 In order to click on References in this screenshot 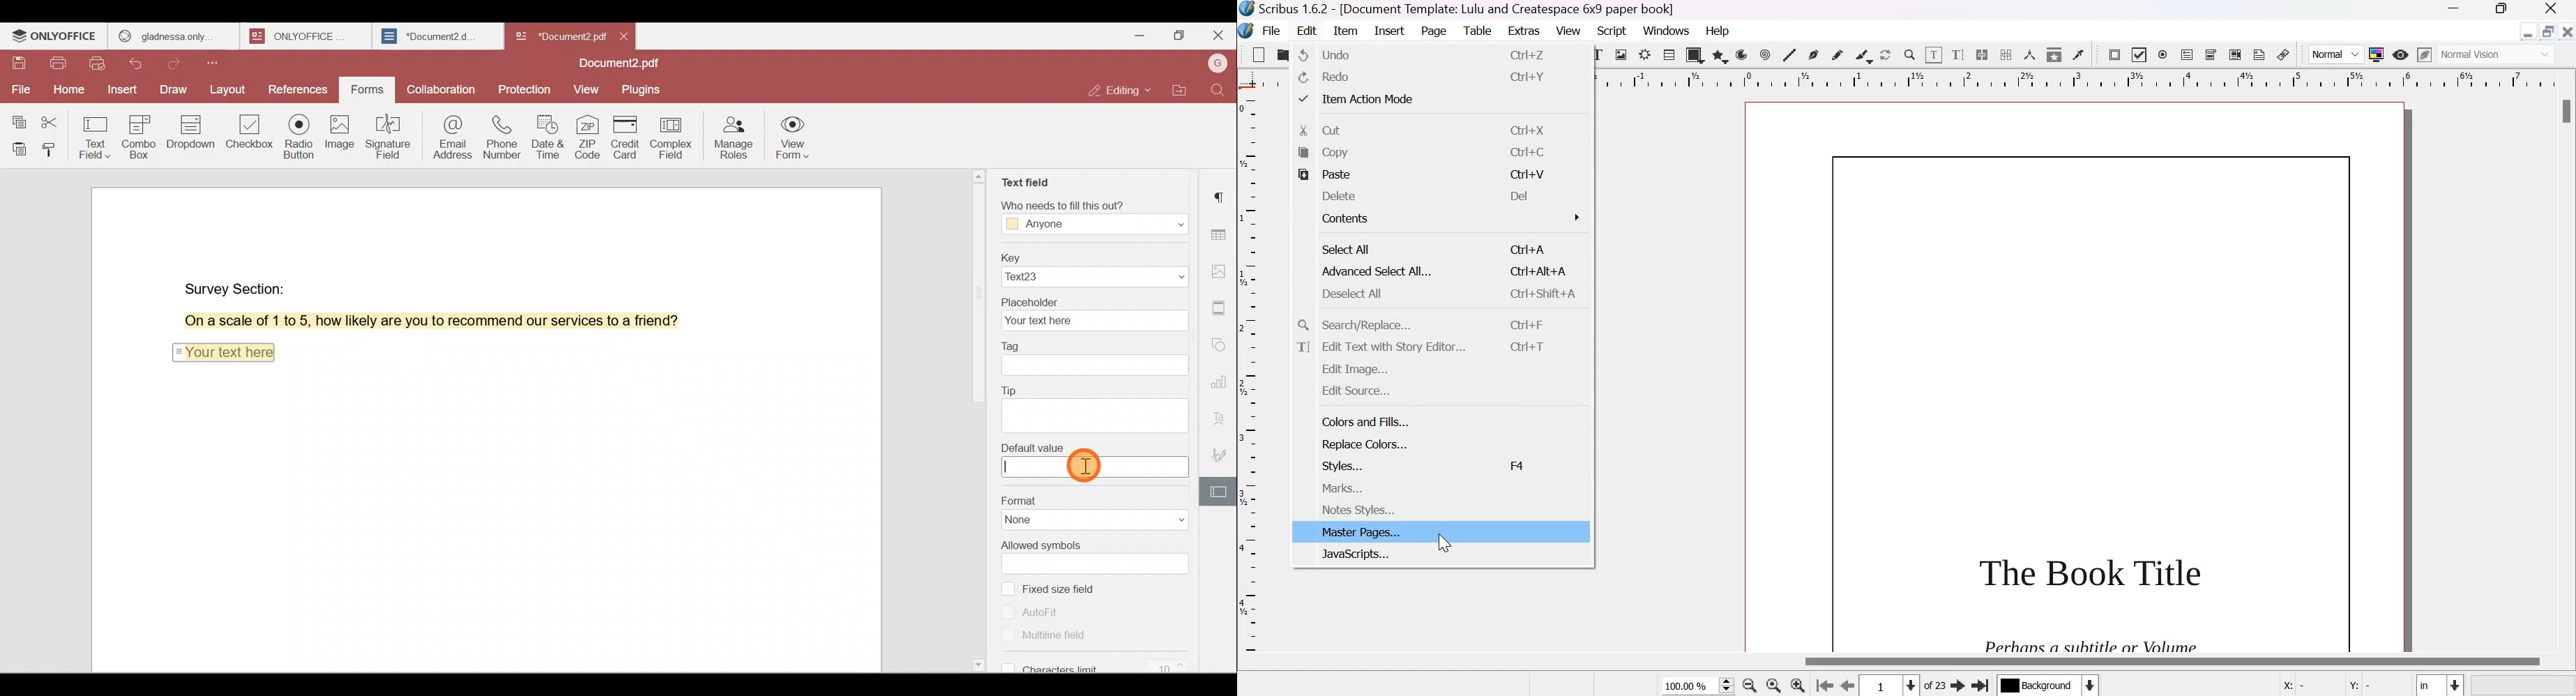, I will do `click(299, 91)`.